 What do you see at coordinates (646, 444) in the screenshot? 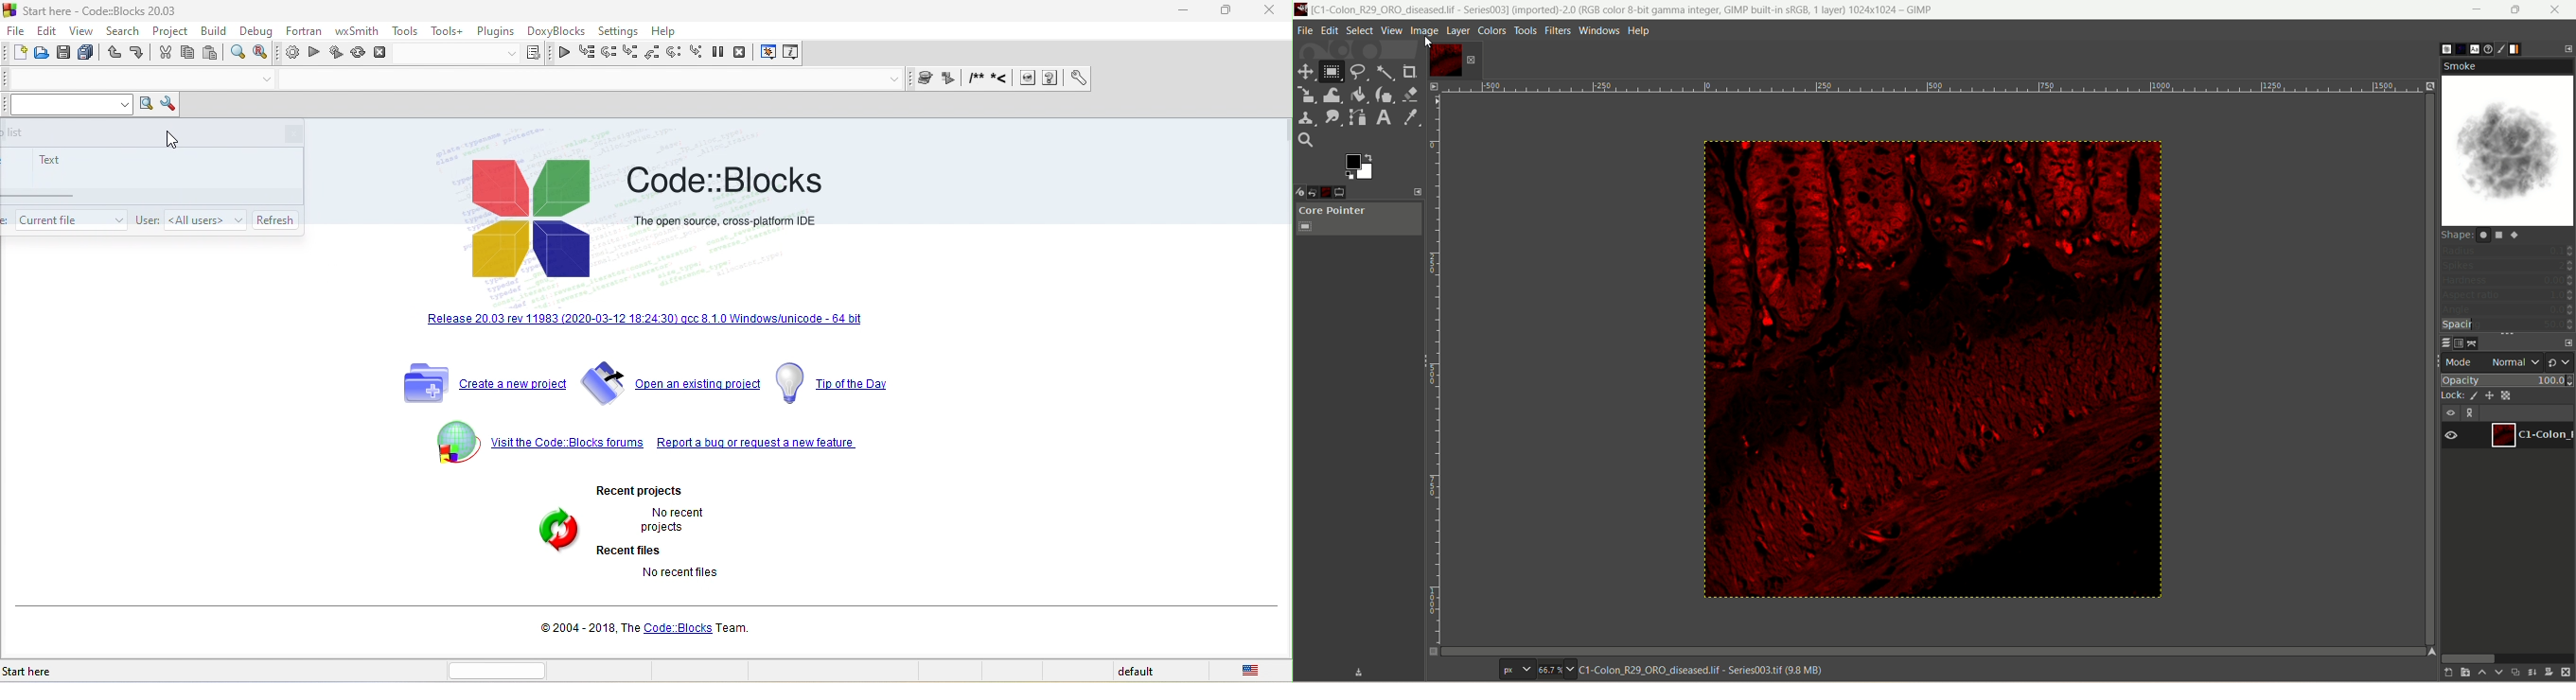
I see `visit the code ; blocks forums report a bug or request a new feature` at bounding box center [646, 444].